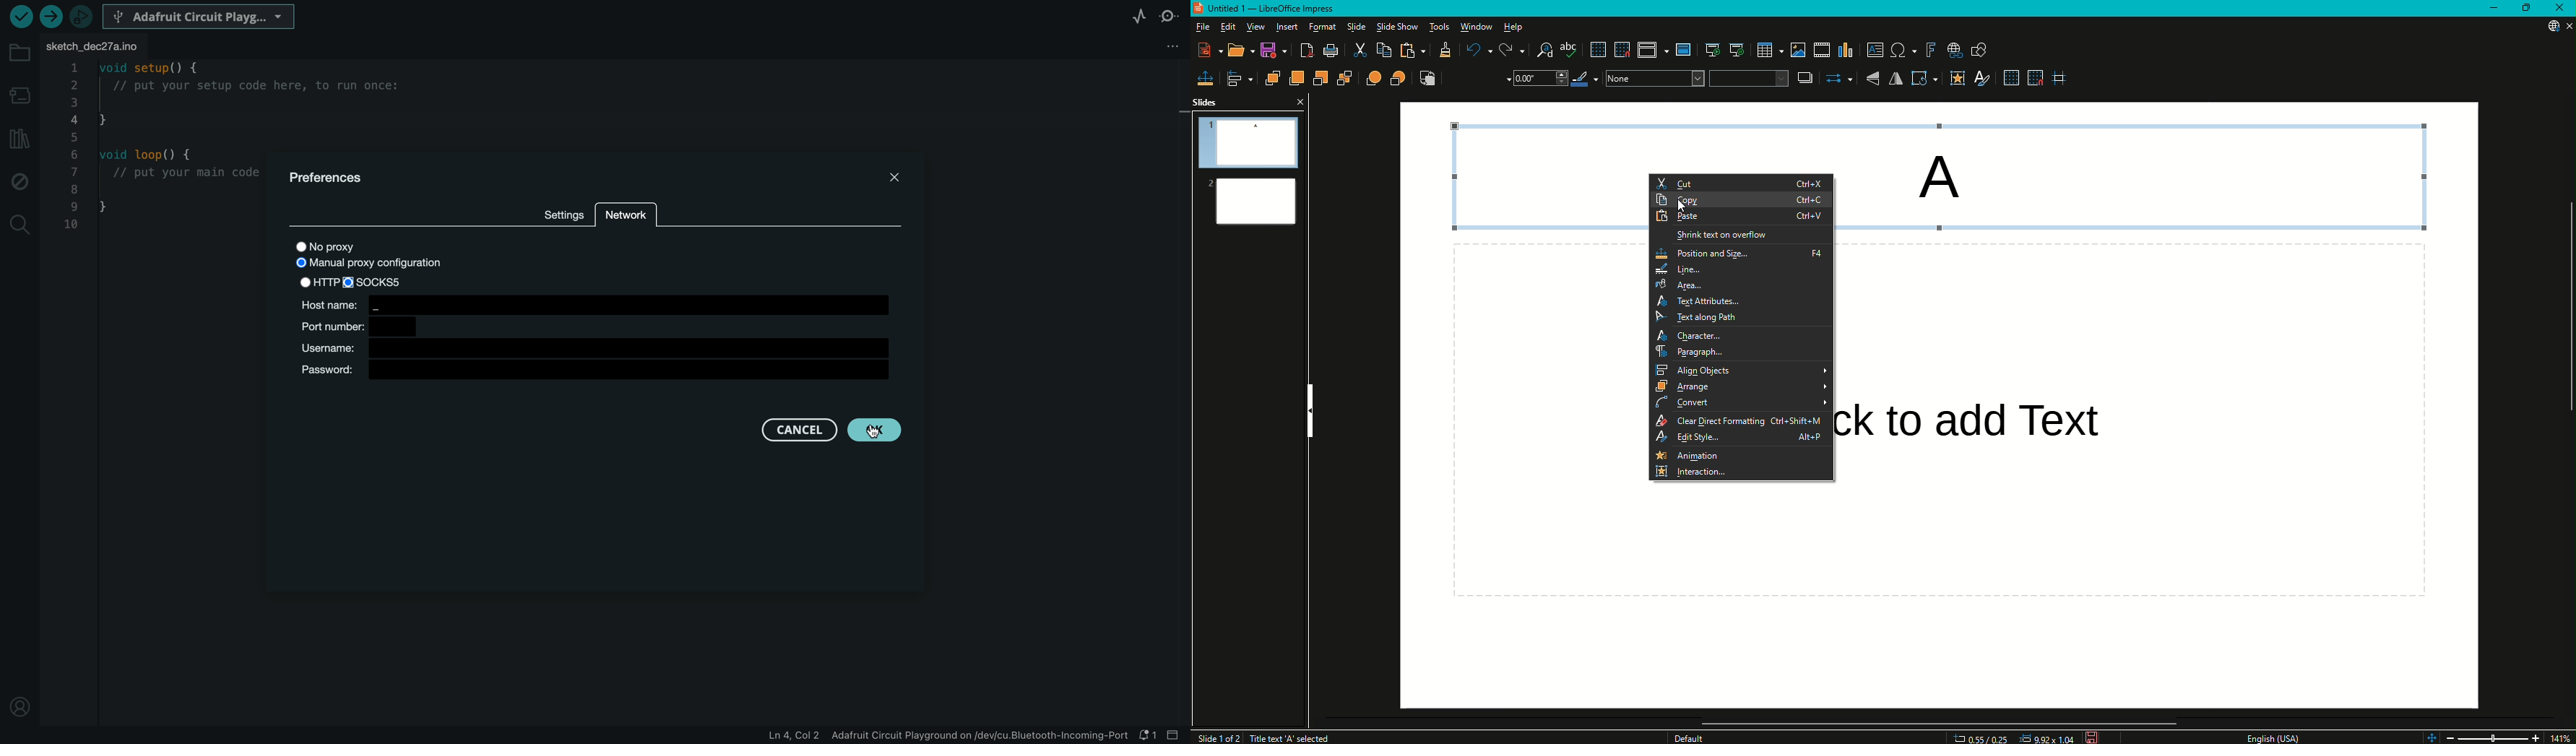  What do you see at coordinates (1743, 218) in the screenshot?
I see `Paste` at bounding box center [1743, 218].